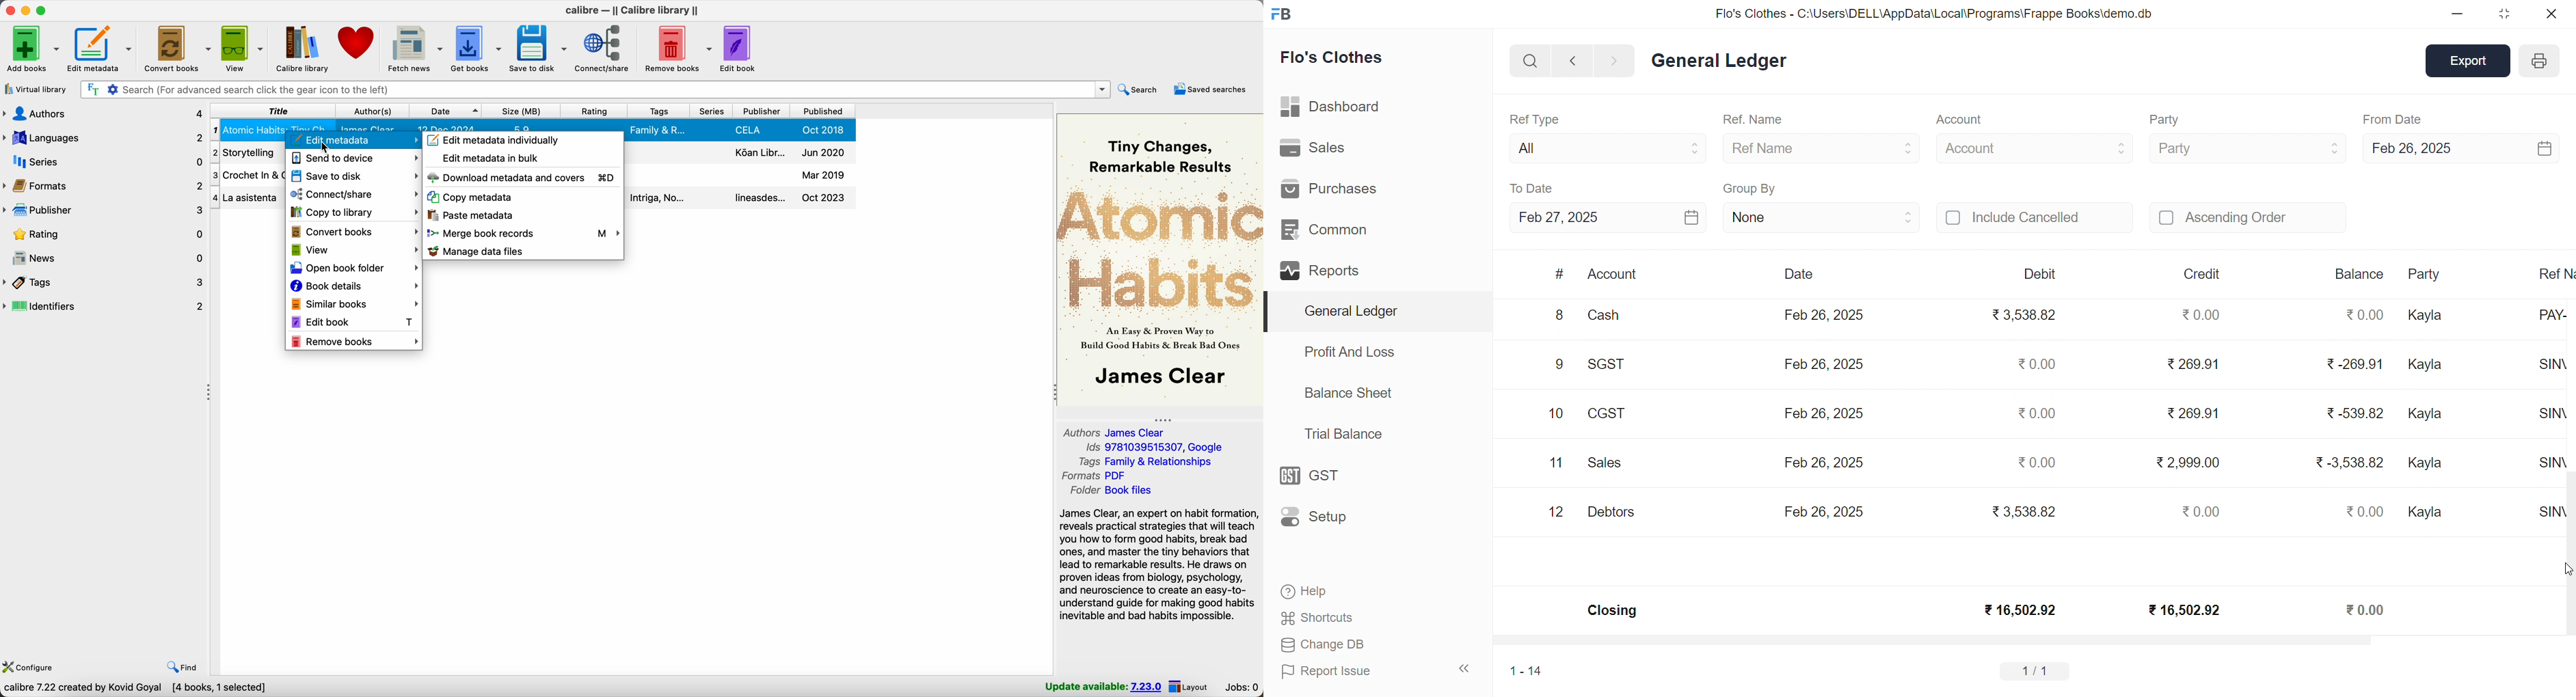  I want to click on COLLAPSE SIDE BAR, so click(1465, 668).